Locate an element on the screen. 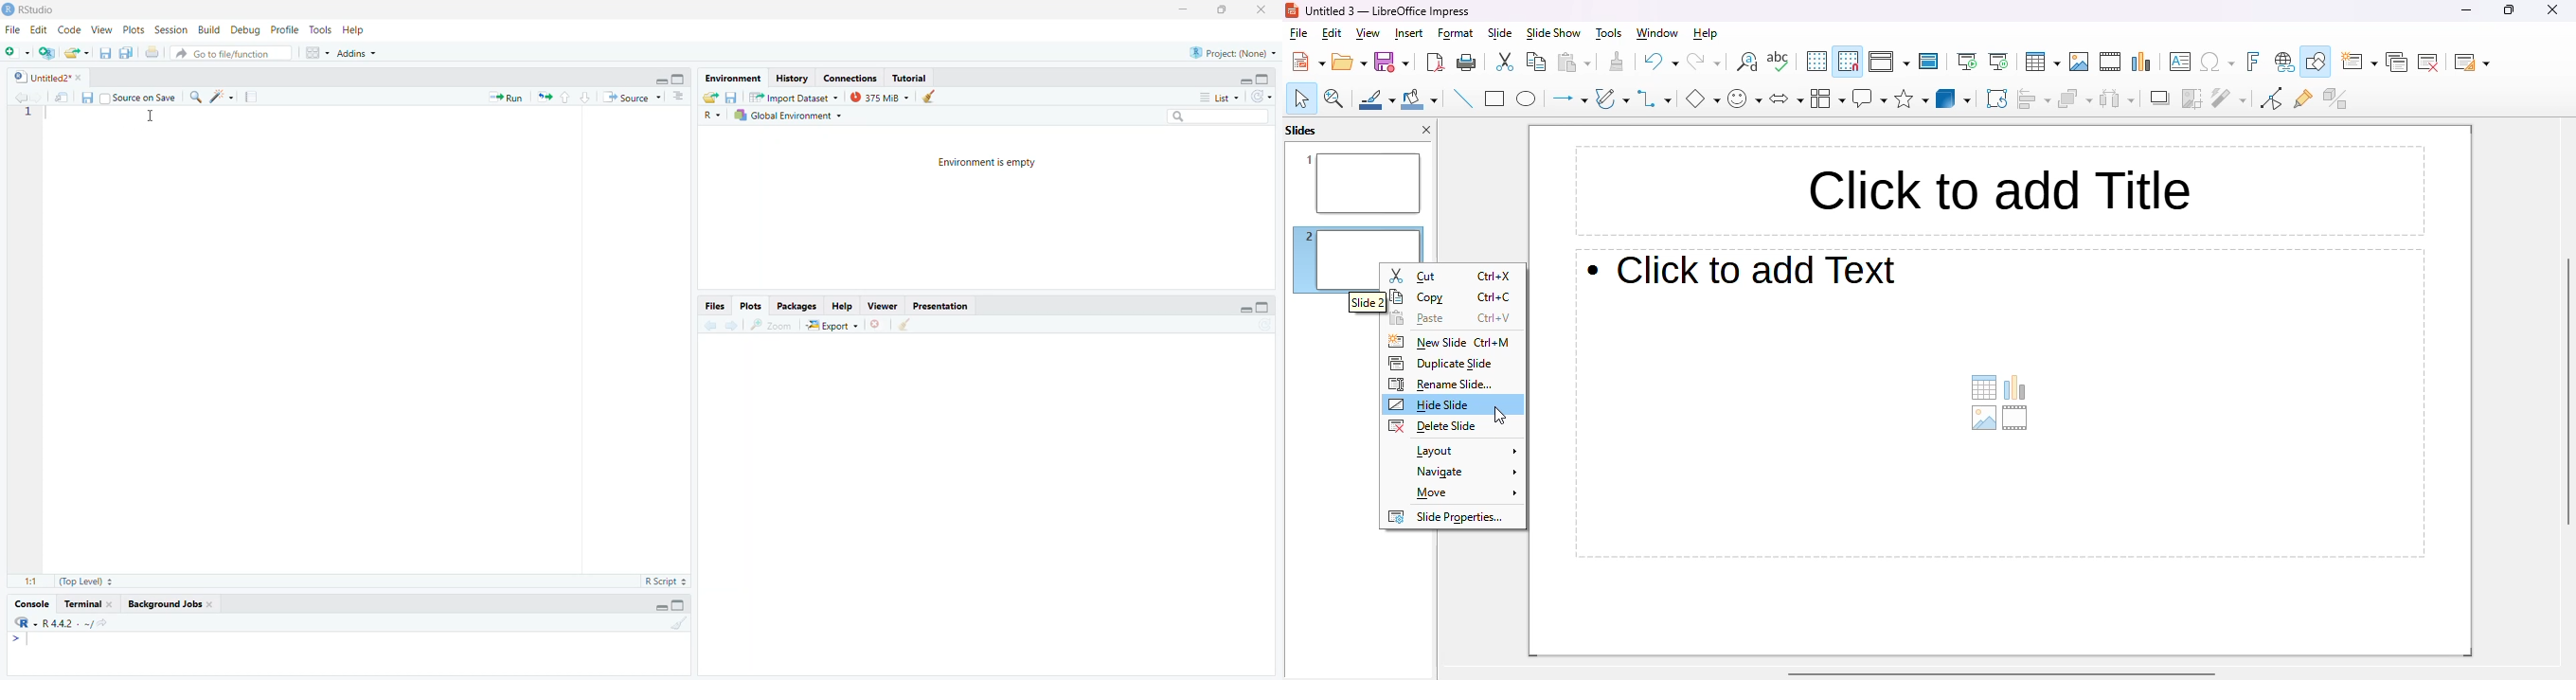  Build is located at coordinates (209, 31).